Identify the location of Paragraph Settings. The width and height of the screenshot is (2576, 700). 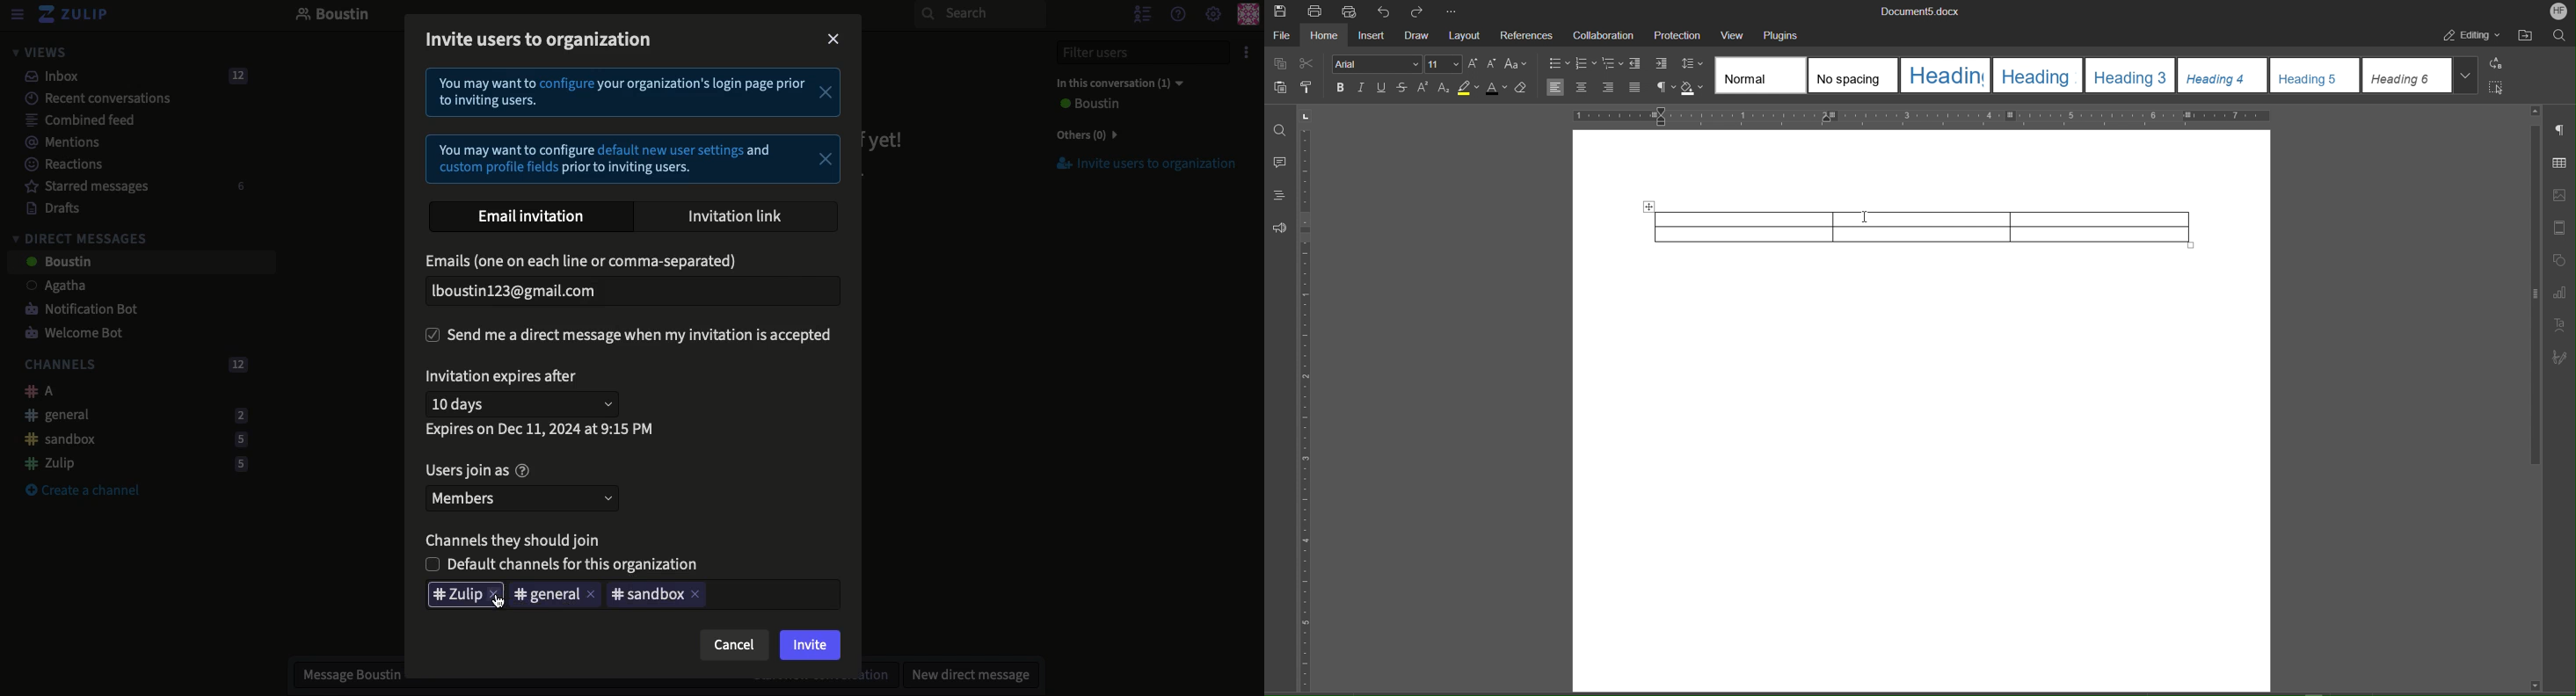
(2561, 132).